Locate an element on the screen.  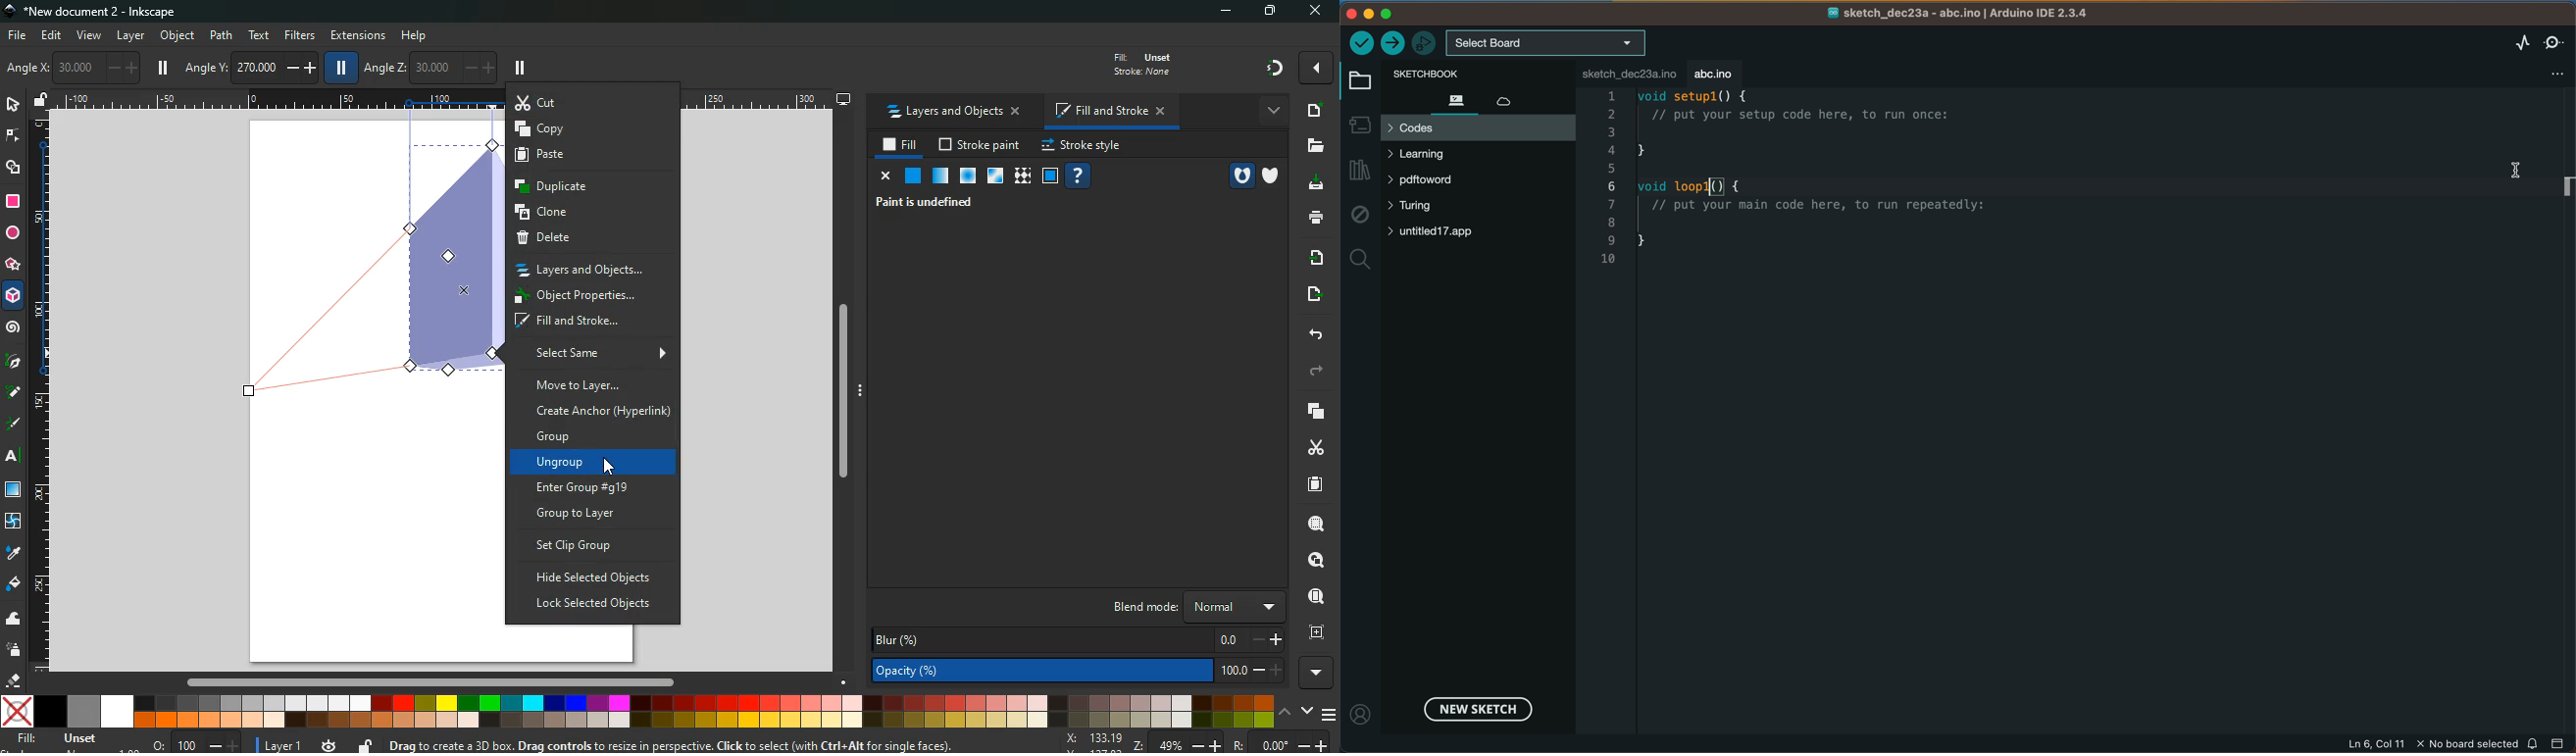
help is located at coordinates (421, 35).